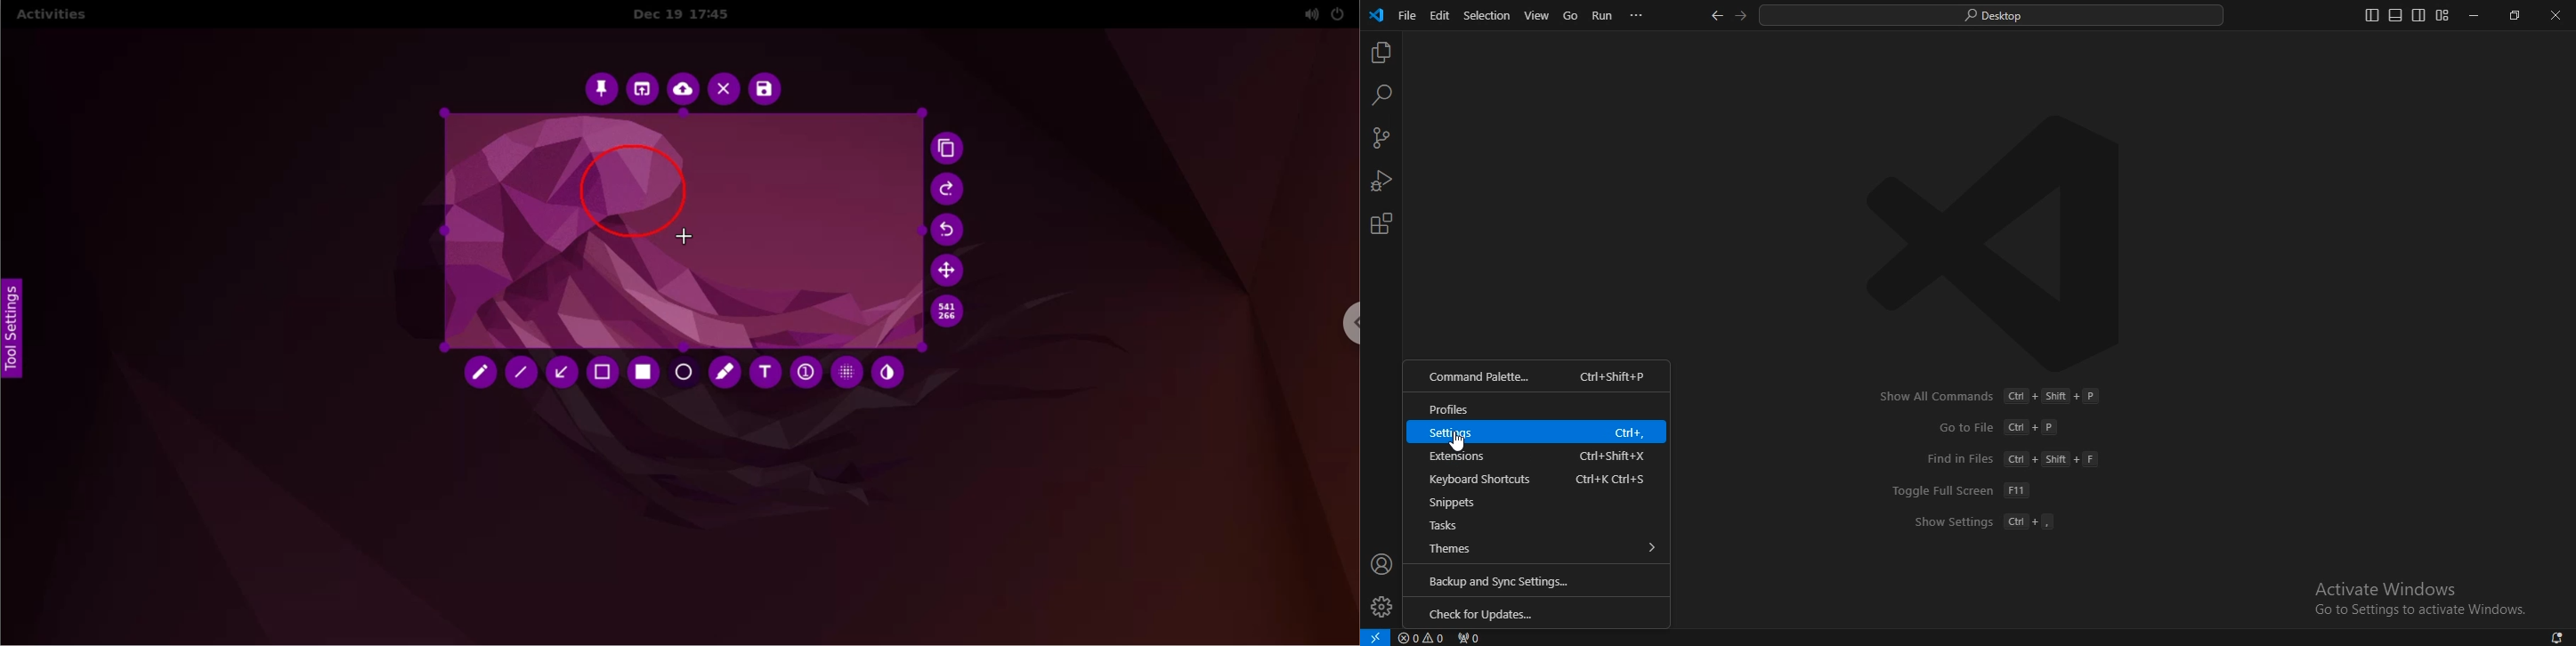 The image size is (2576, 672). What do you see at coordinates (2394, 15) in the screenshot?
I see `toggle panel` at bounding box center [2394, 15].